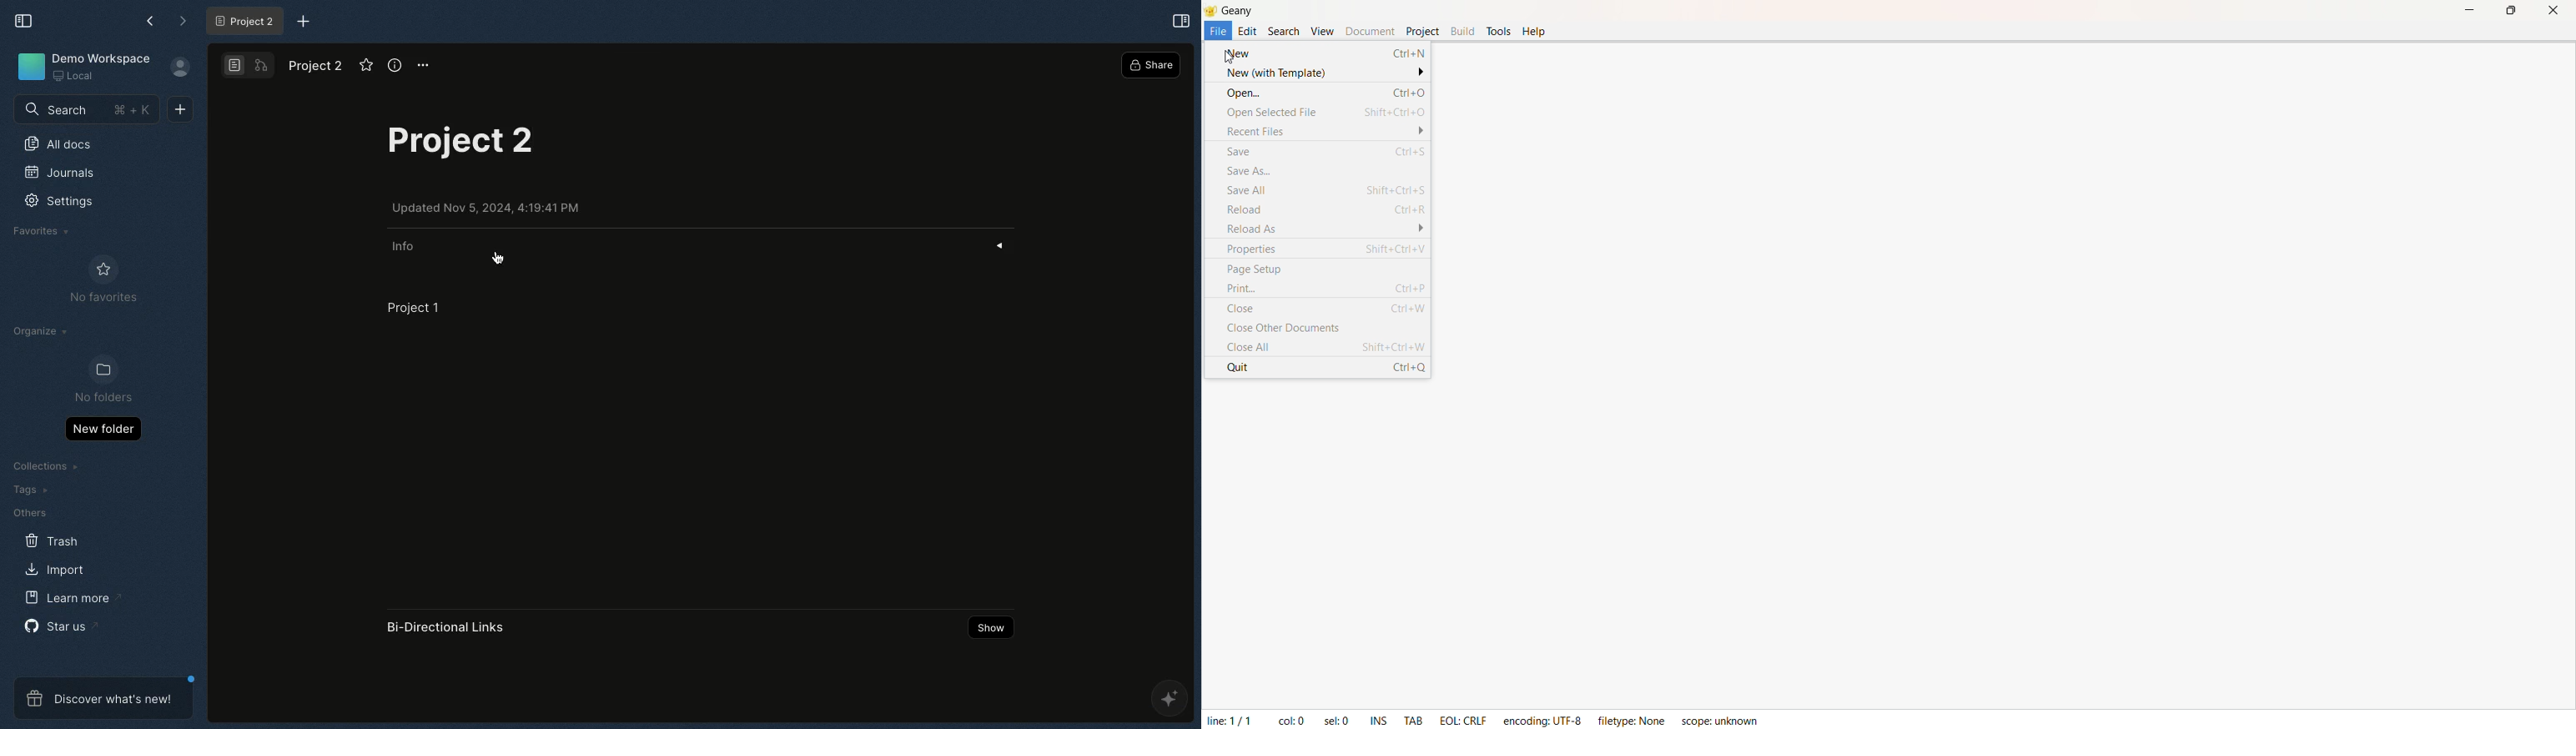 The height and width of the screenshot is (756, 2576). What do you see at coordinates (1324, 73) in the screenshot?
I see `New (With Temlate)` at bounding box center [1324, 73].